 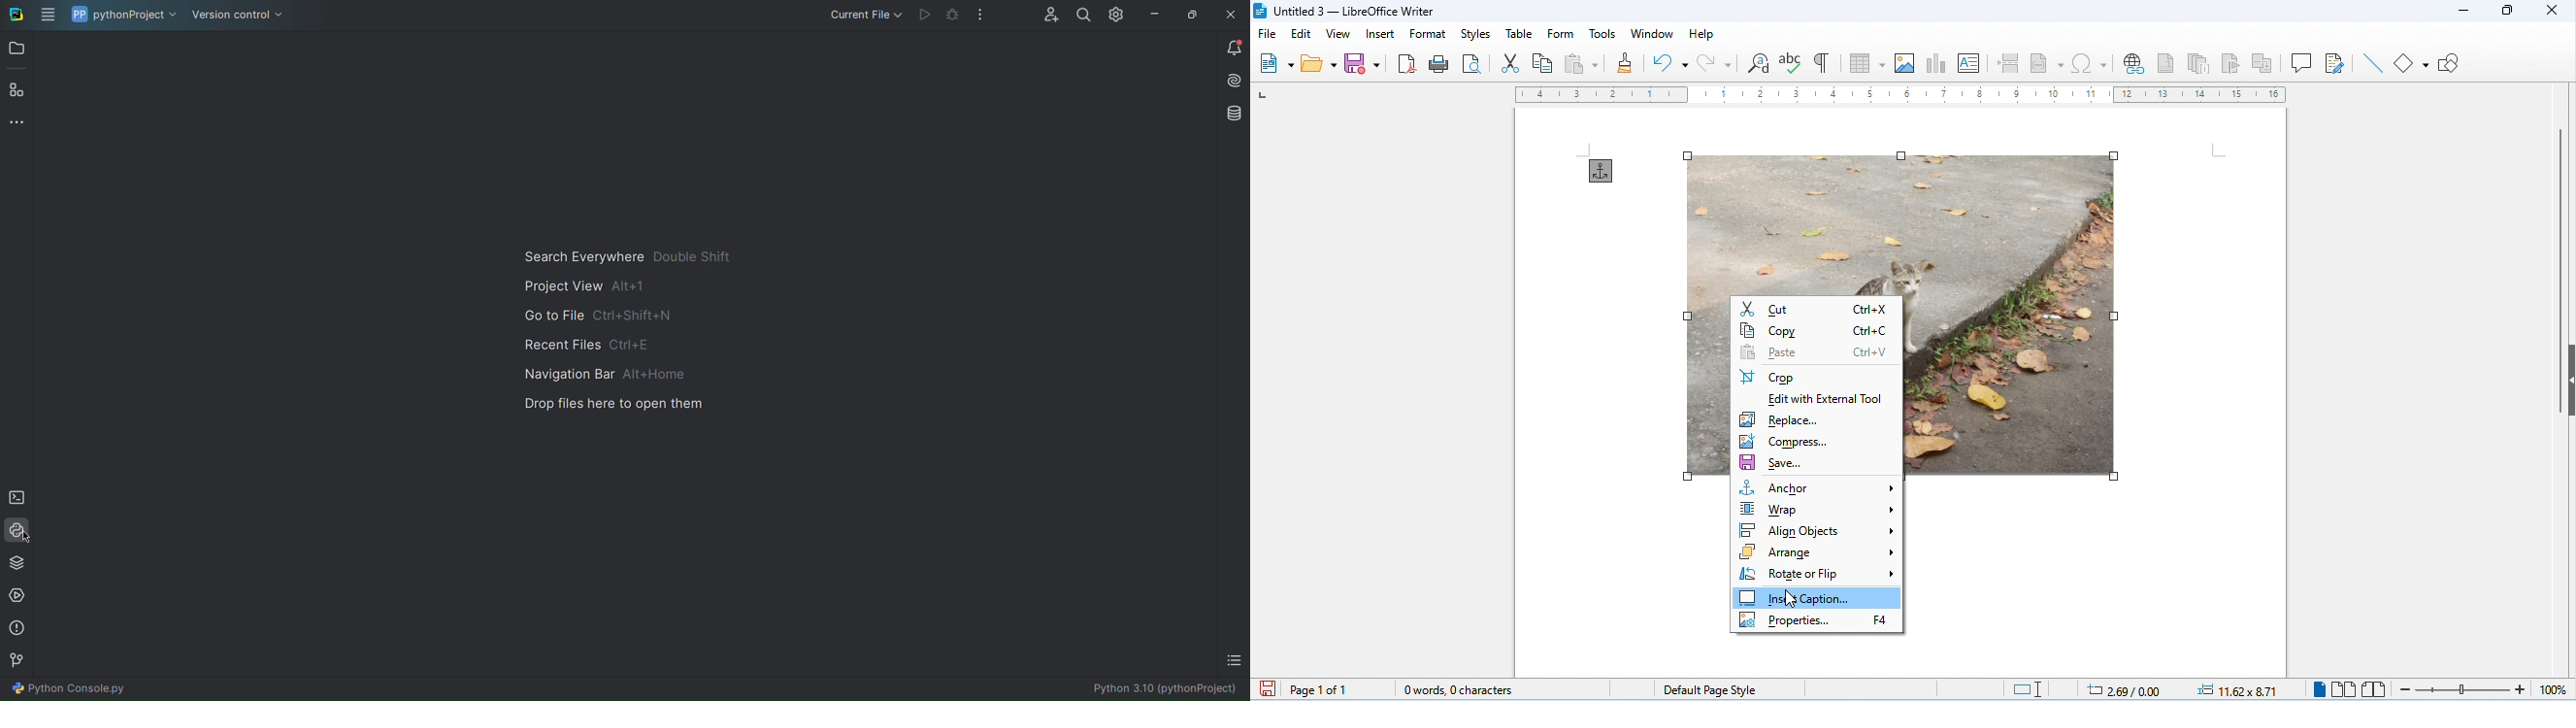 What do you see at coordinates (1231, 14) in the screenshot?
I see `Close` at bounding box center [1231, 14].